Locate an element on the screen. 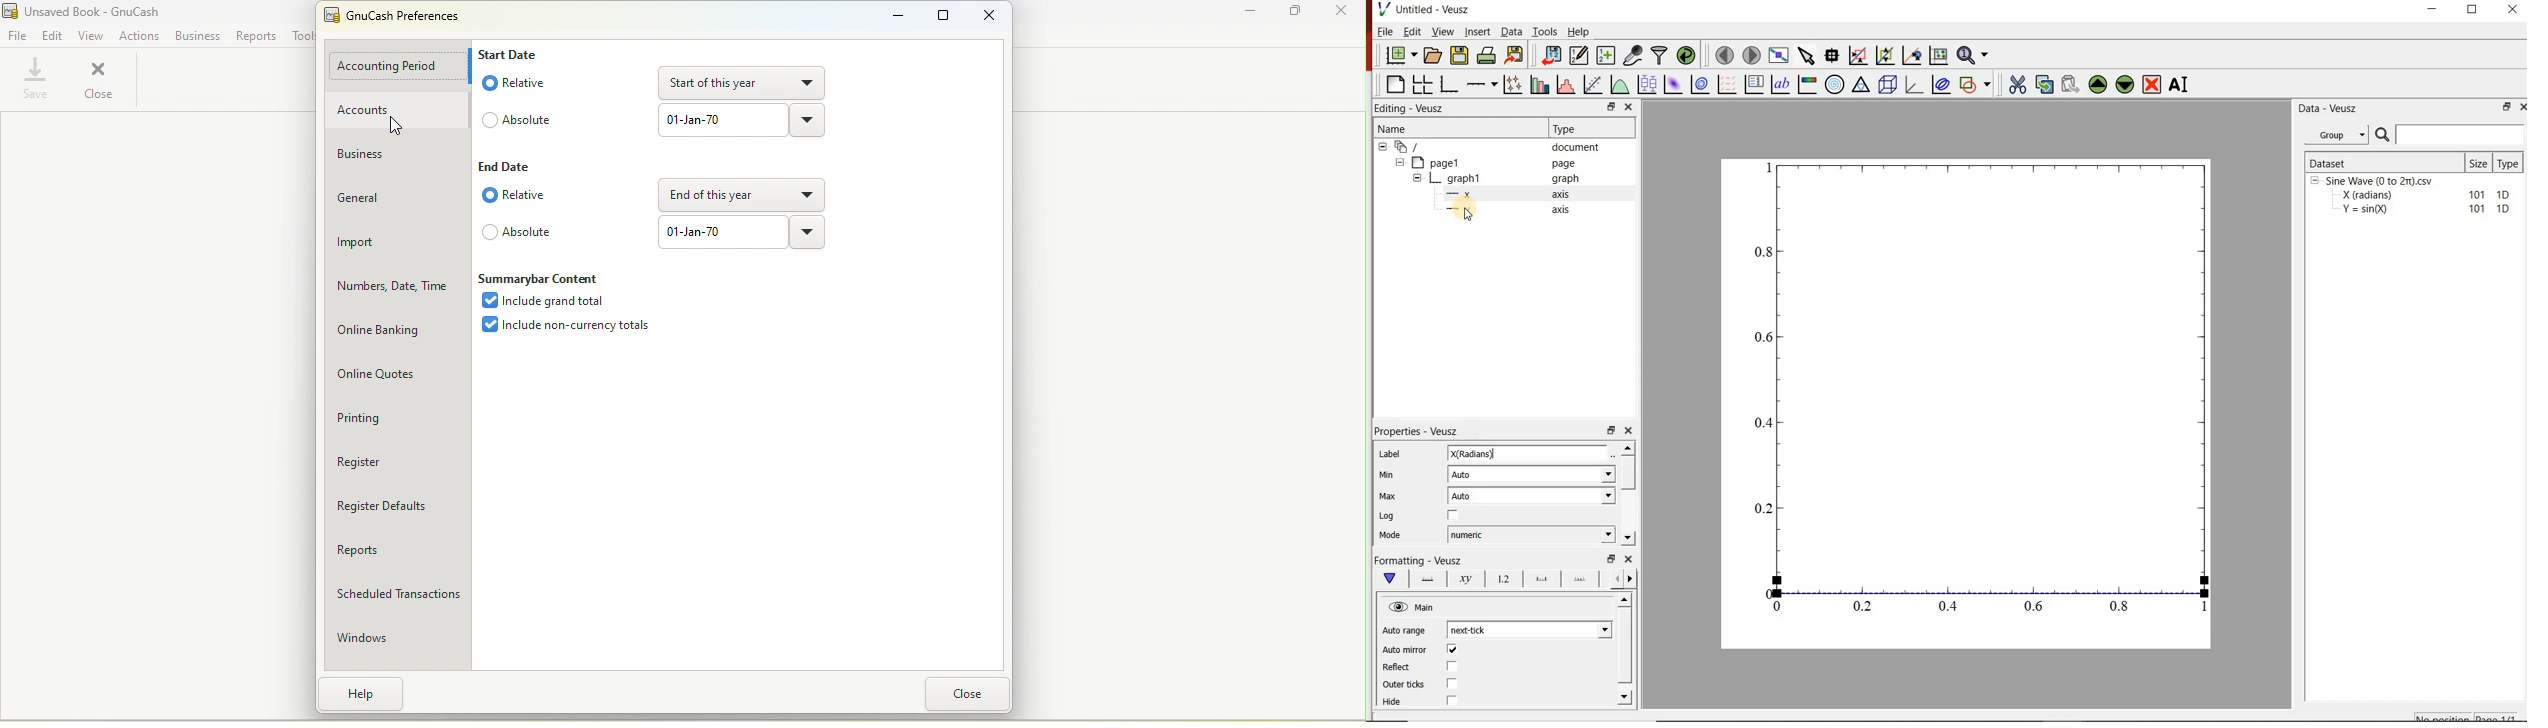  Save is located at coordinates (33, 79).